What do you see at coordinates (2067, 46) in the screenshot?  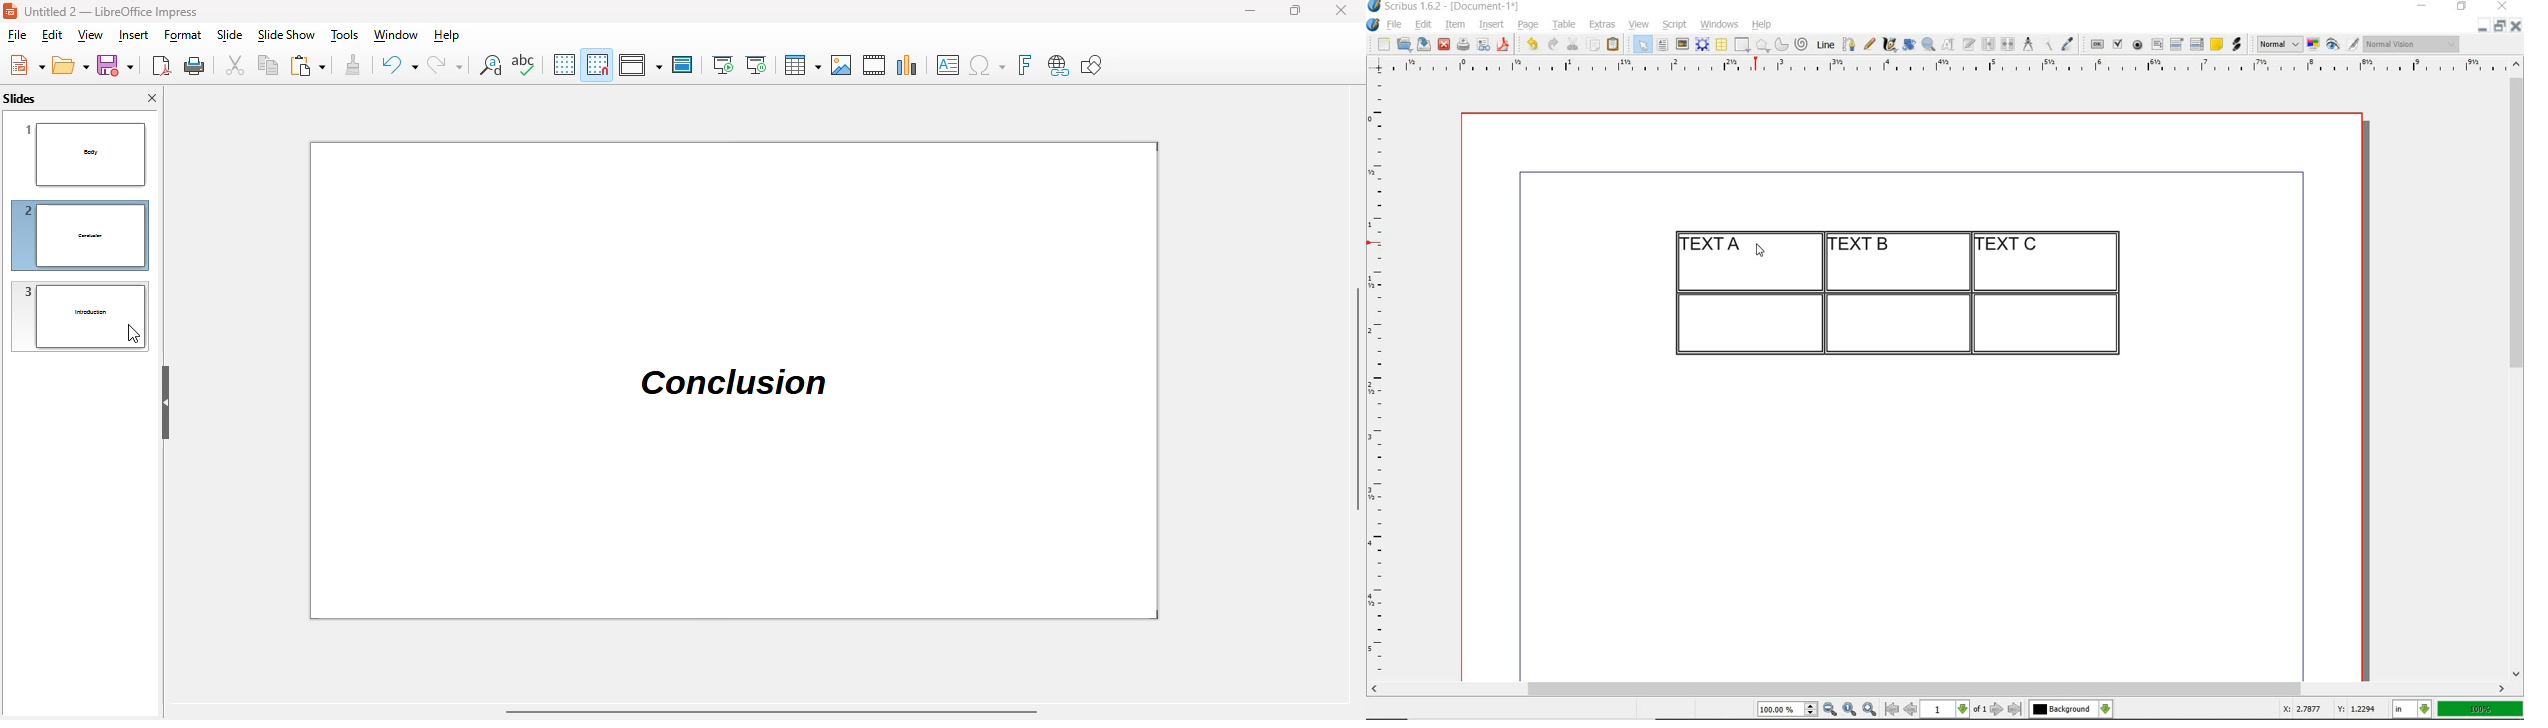 I see `eye dropper` at bounding box center [2067, 46].